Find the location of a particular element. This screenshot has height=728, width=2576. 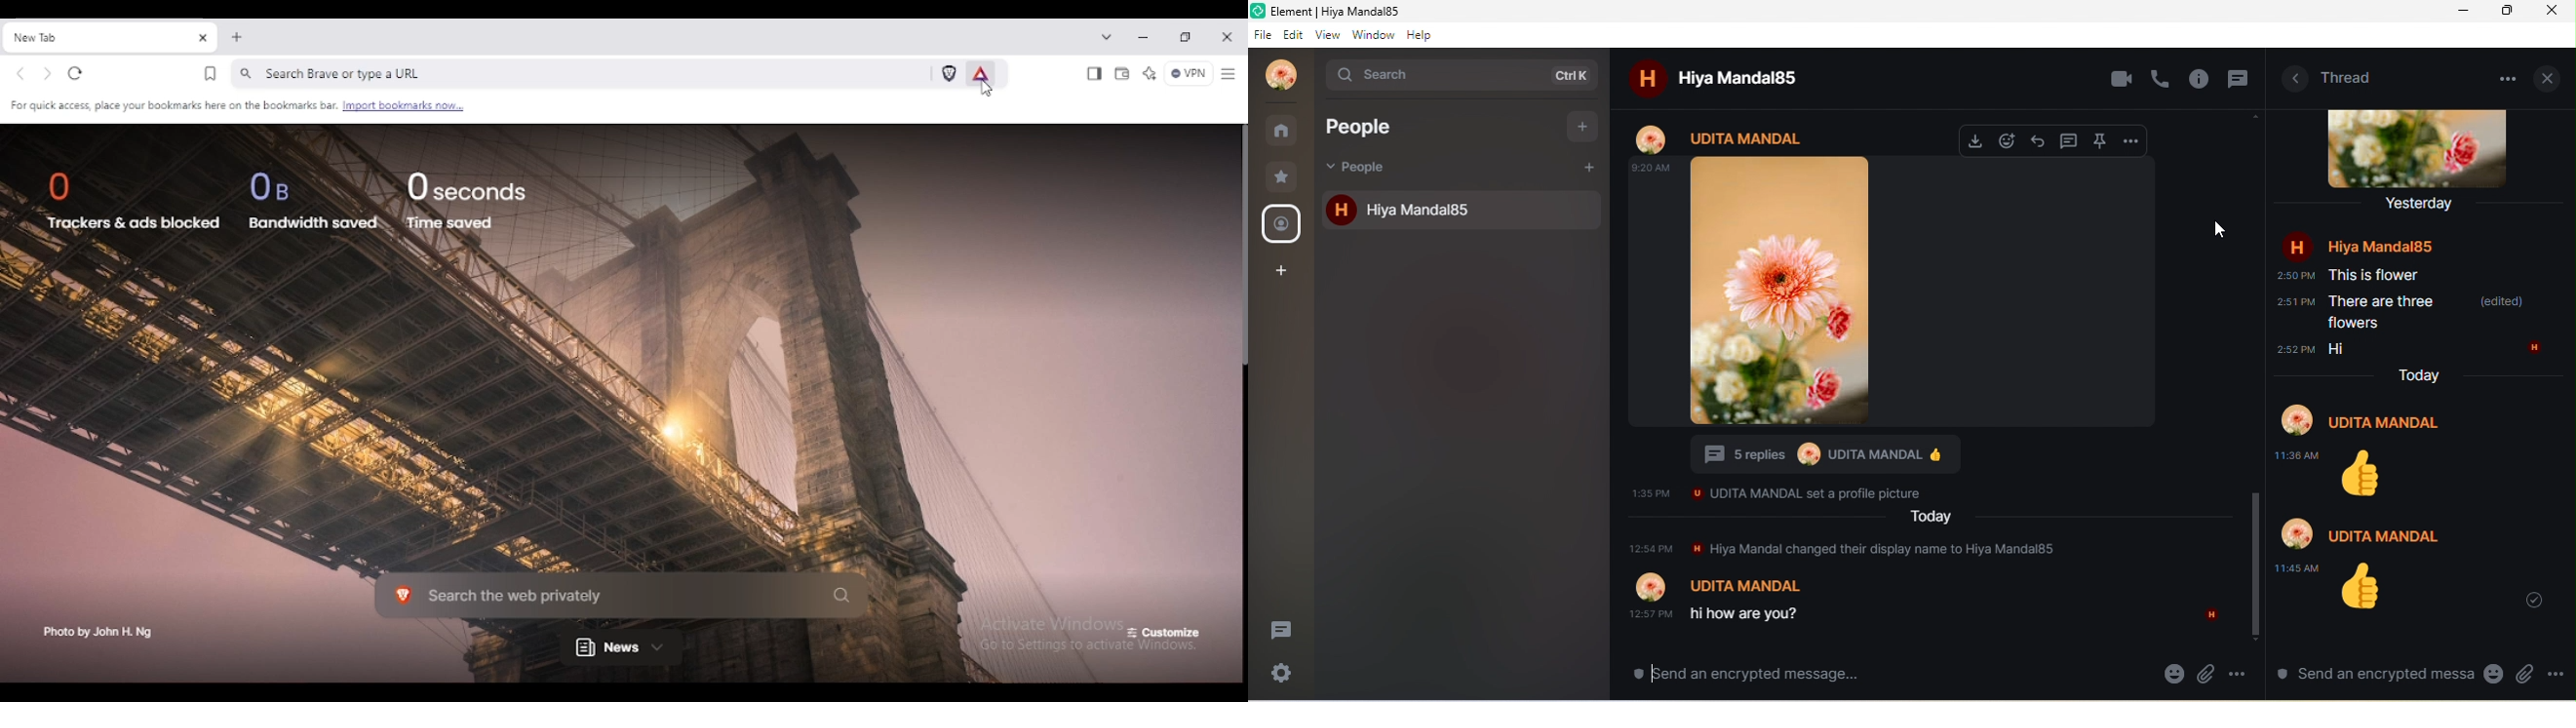

maximize is located at coordinates (2502, 11).